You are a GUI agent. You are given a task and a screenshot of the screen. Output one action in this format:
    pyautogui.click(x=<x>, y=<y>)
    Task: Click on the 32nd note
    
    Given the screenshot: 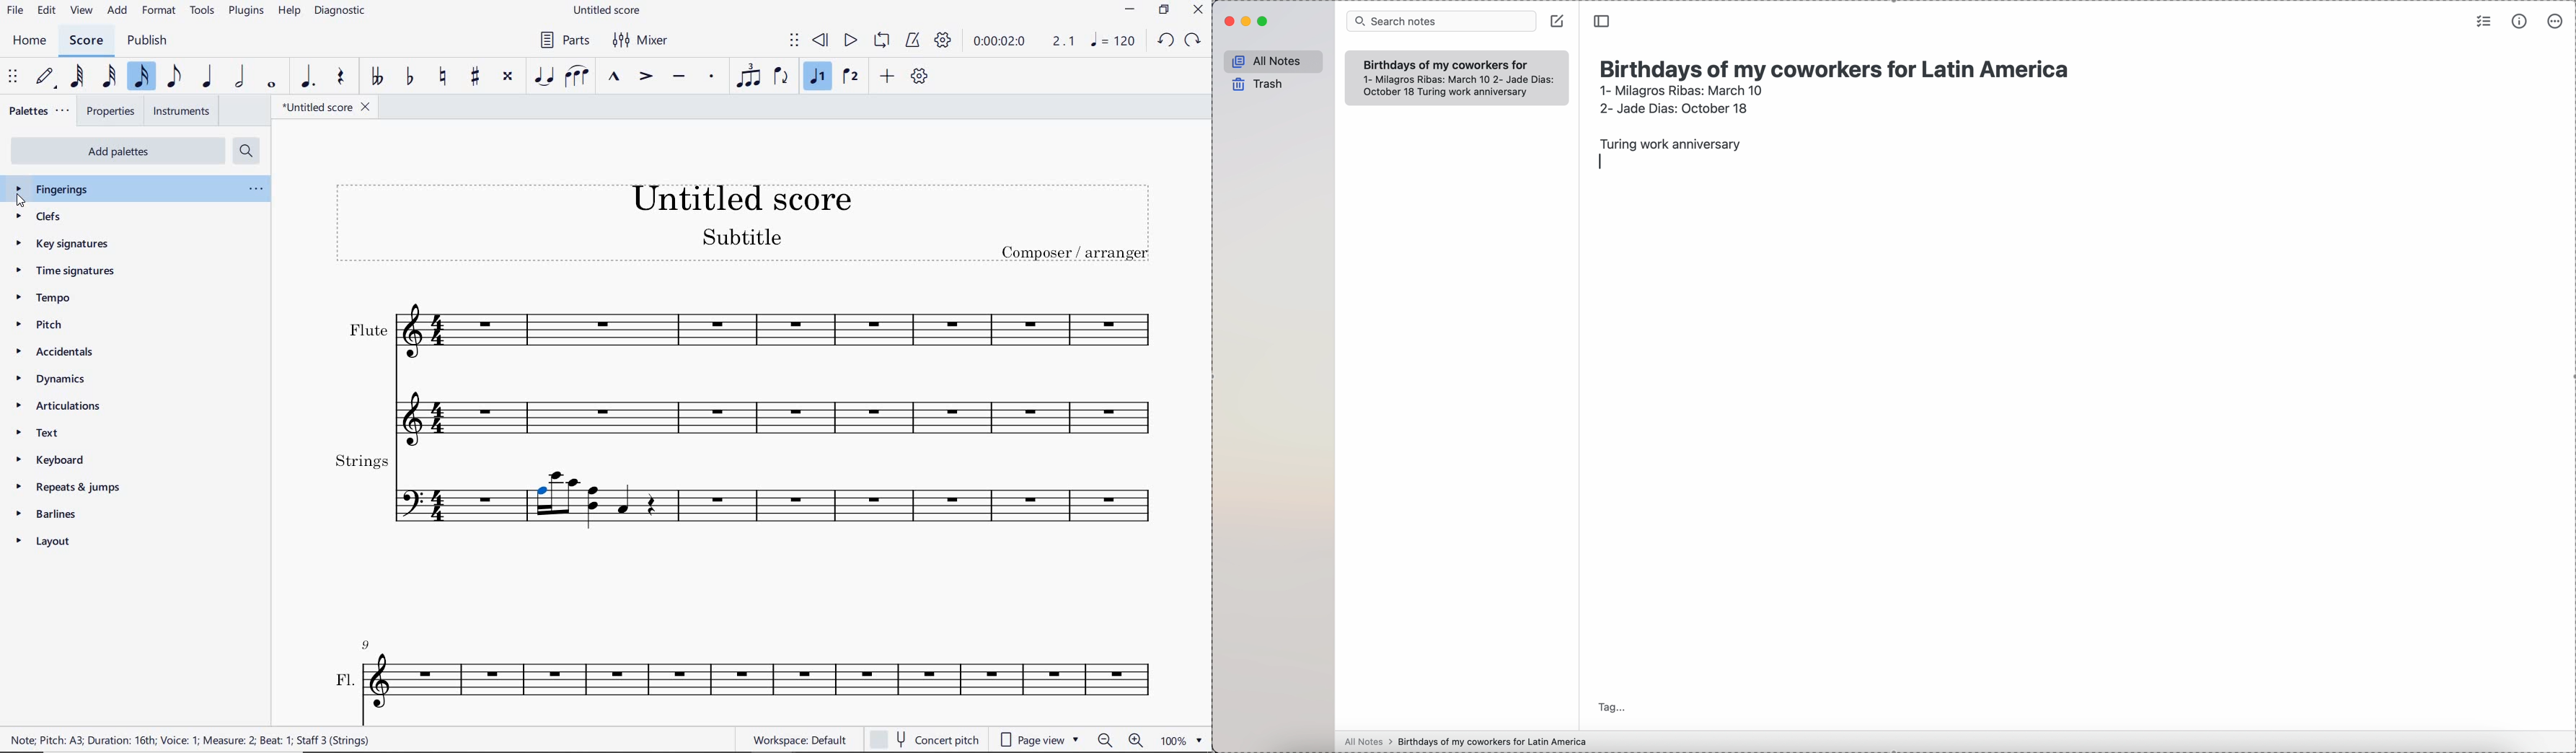 What is the action you would take?
    pyautogui.click(x=110, y=75)
    